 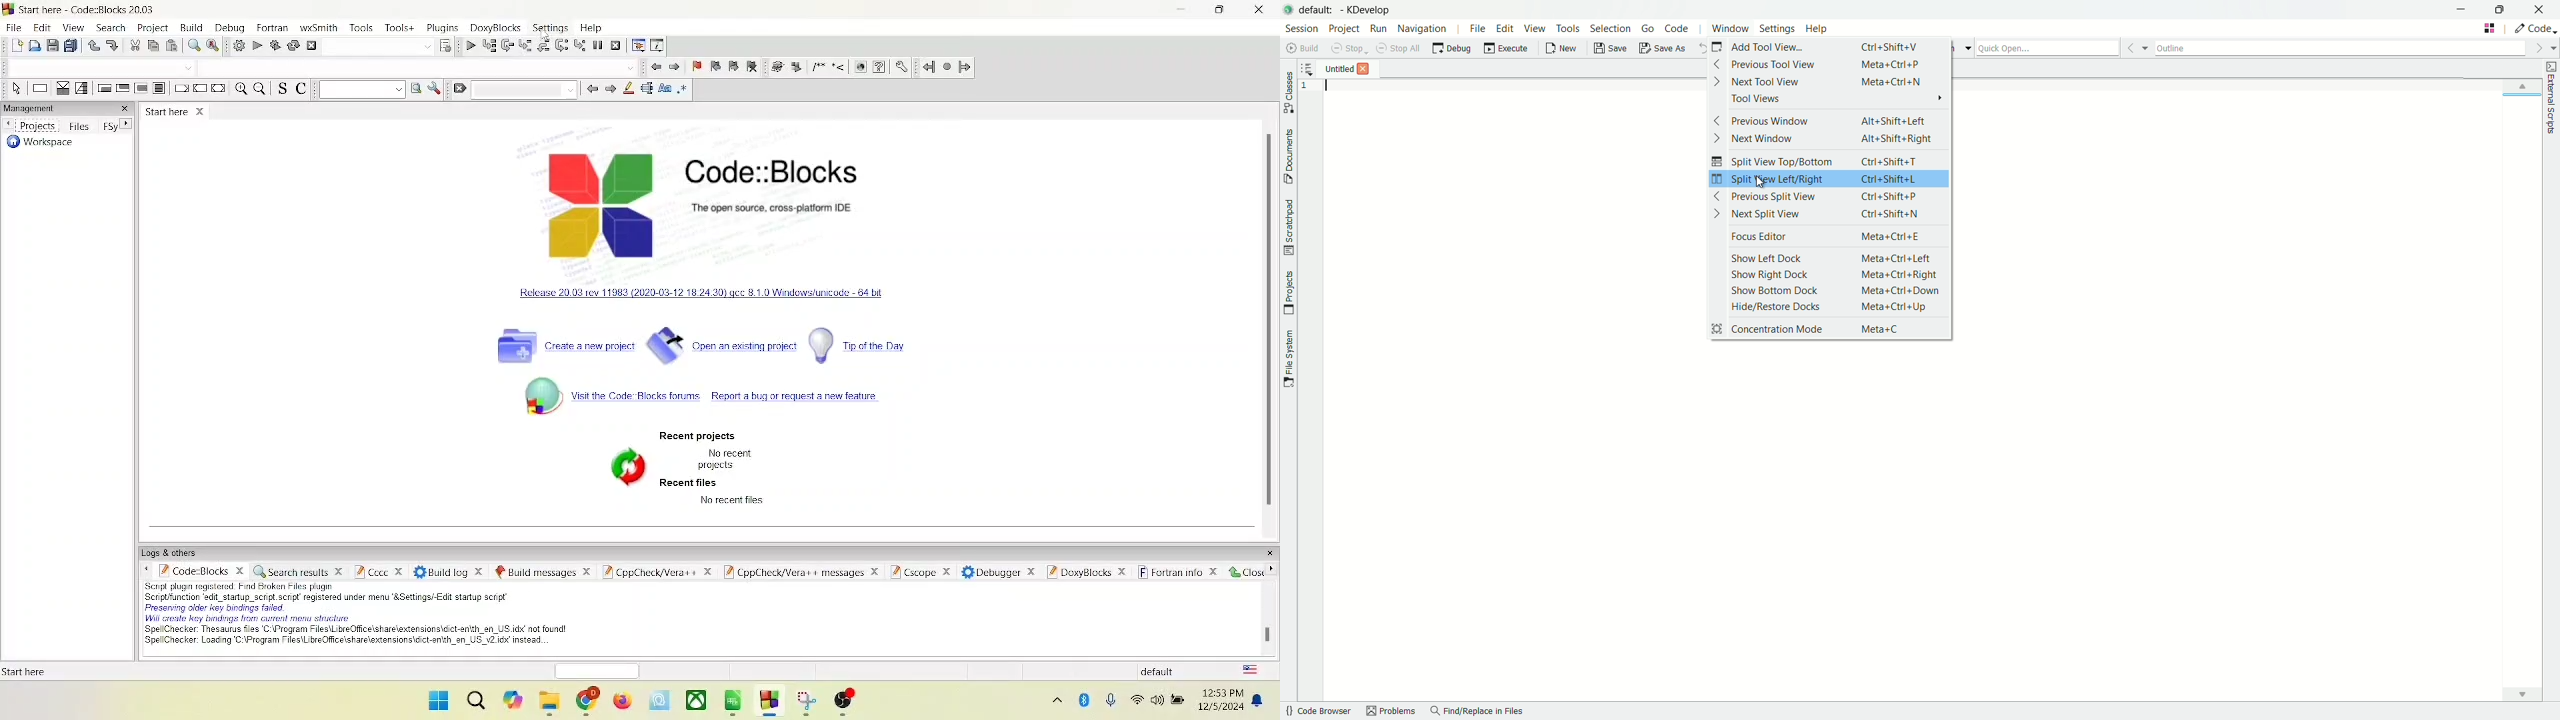 I want to click on next split view, so click(x=1773, y=213).